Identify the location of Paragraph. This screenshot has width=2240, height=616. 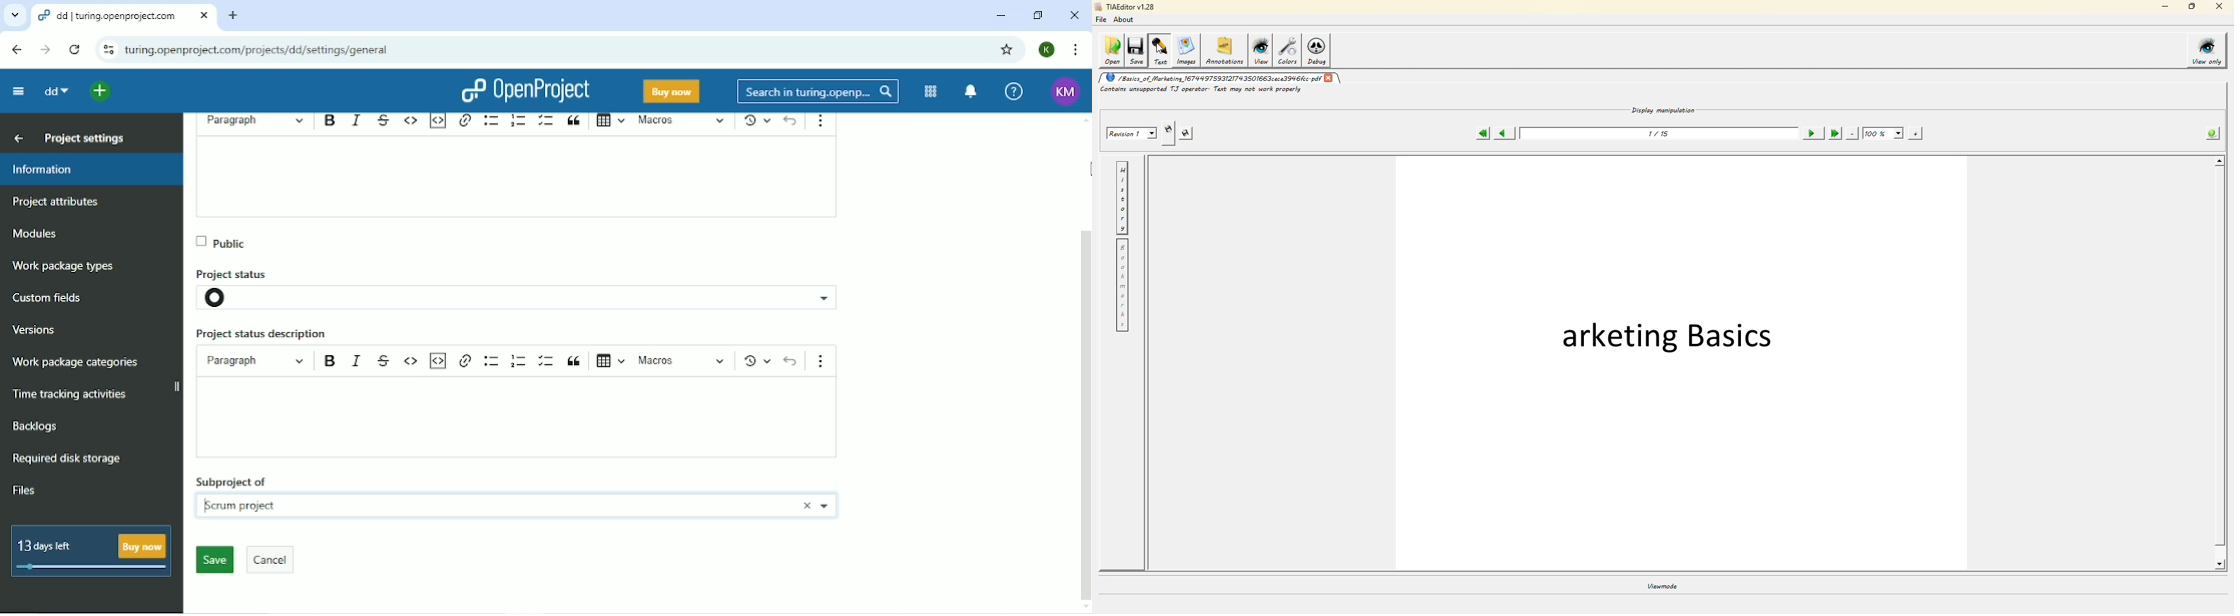
(255, 360).